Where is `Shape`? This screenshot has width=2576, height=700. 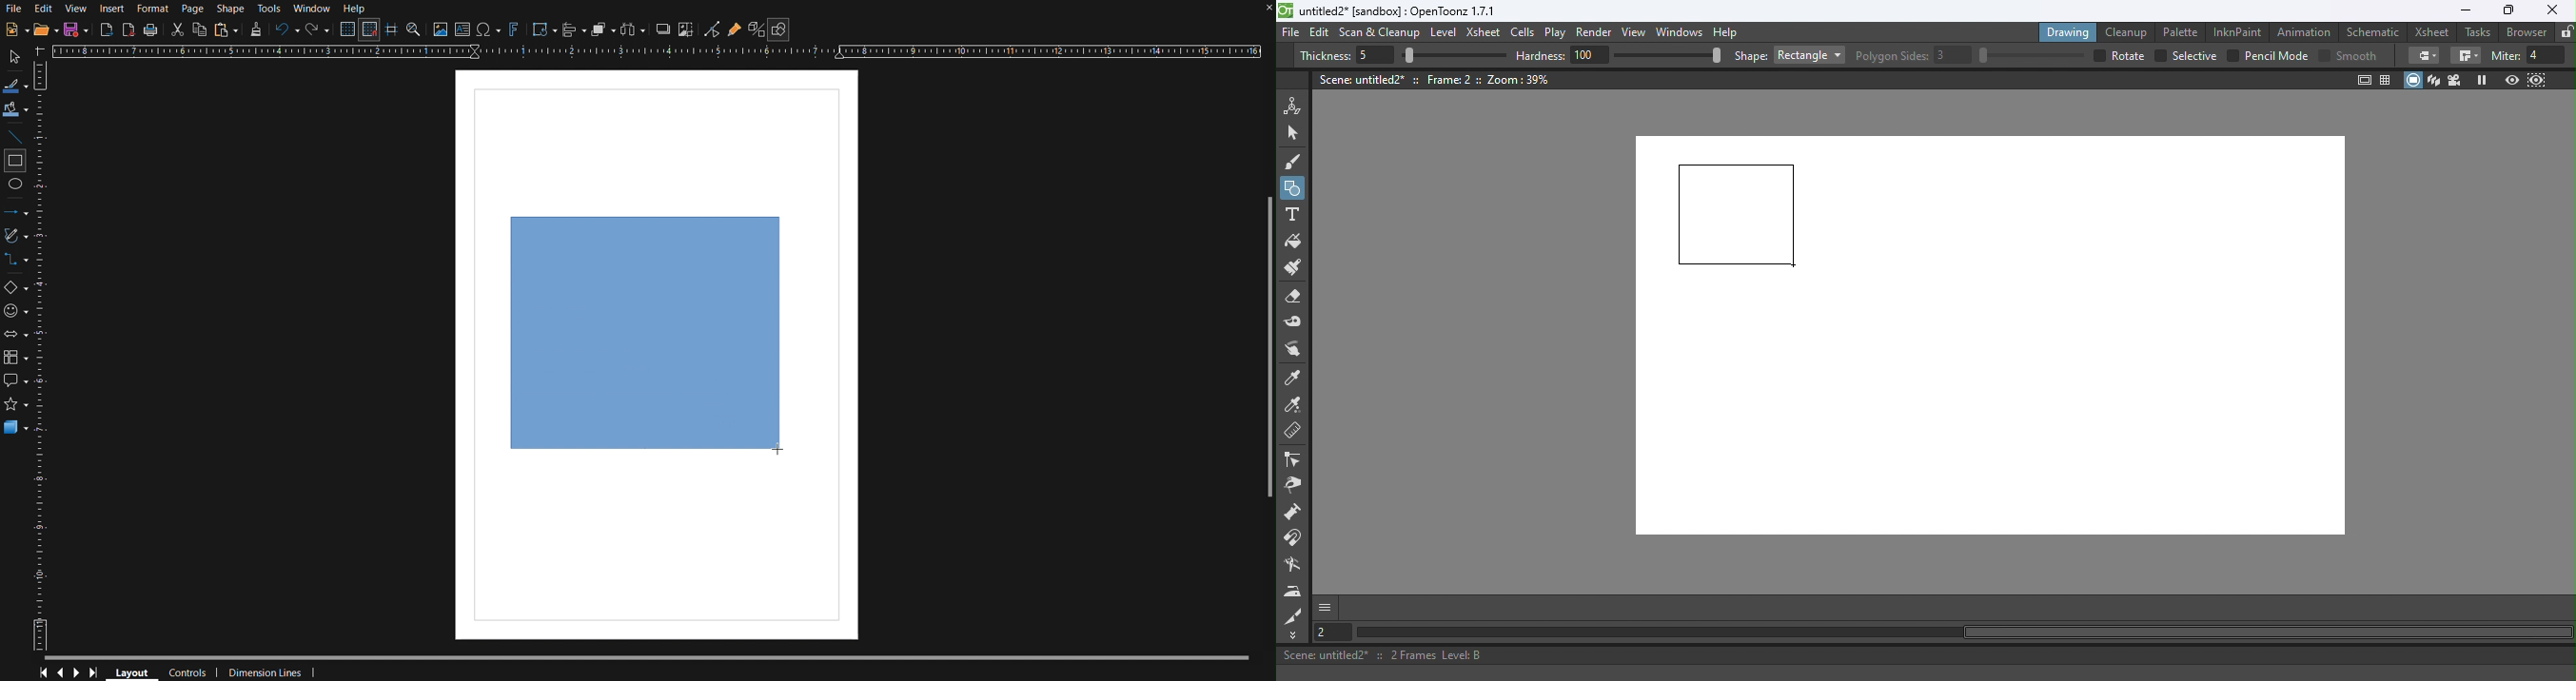 Shape is located at coordinates (232, 9).